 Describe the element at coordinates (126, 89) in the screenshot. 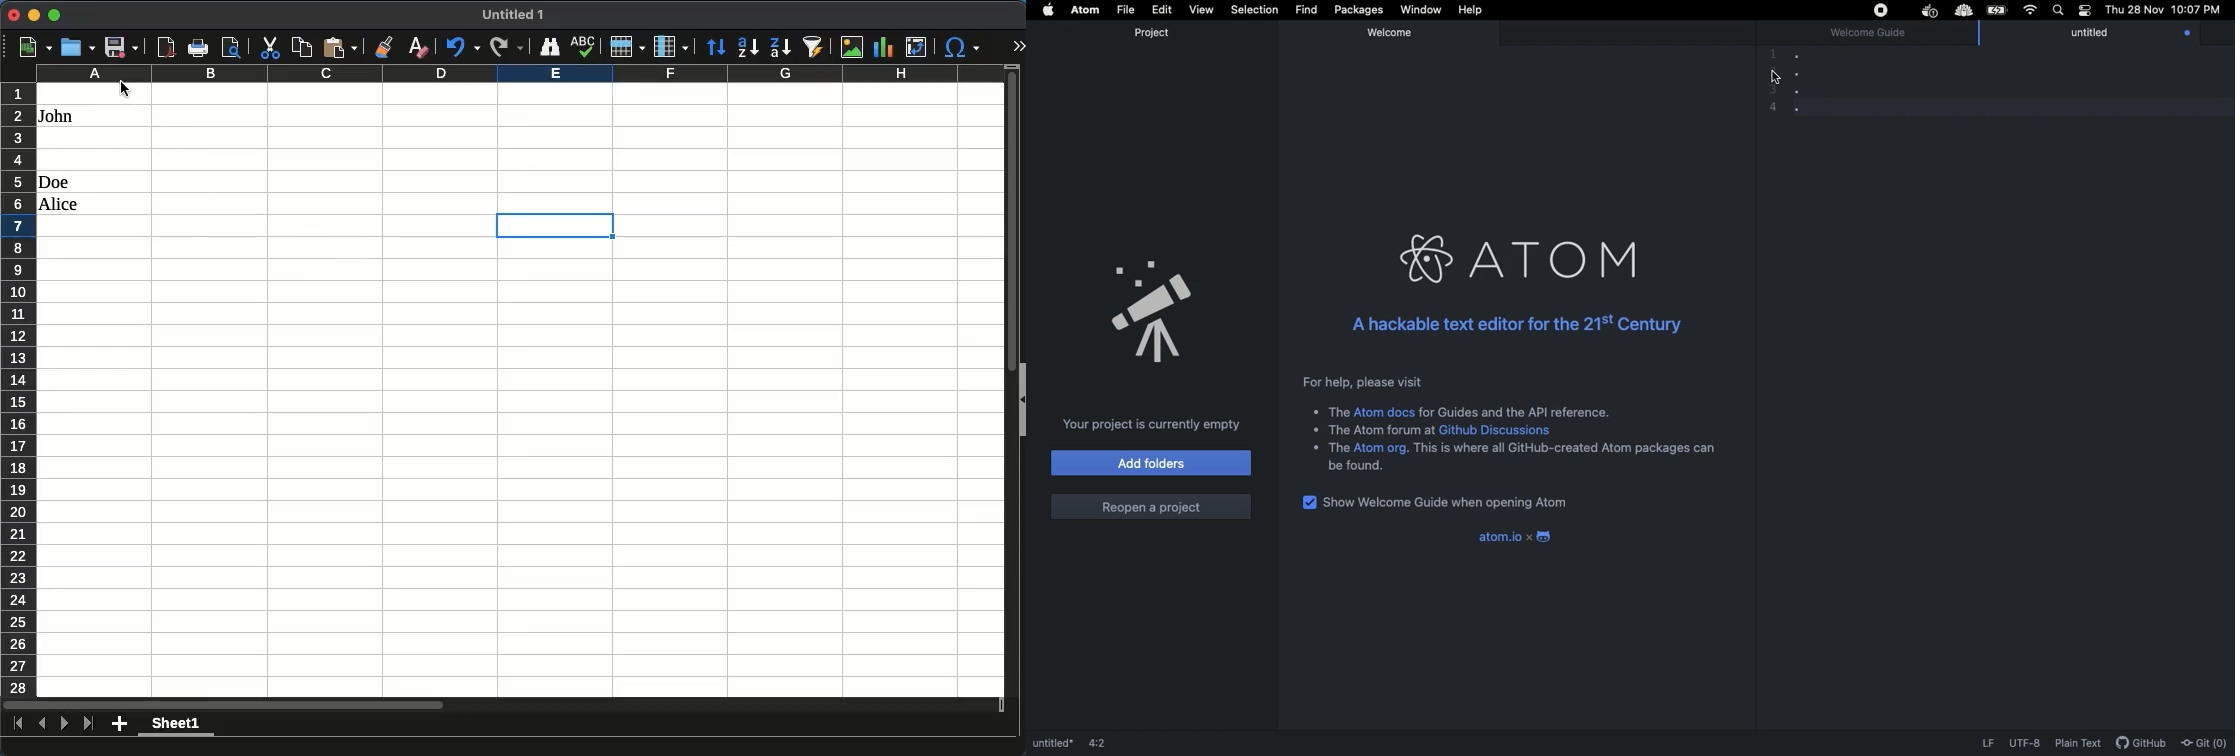

I see `cursor` at that location.